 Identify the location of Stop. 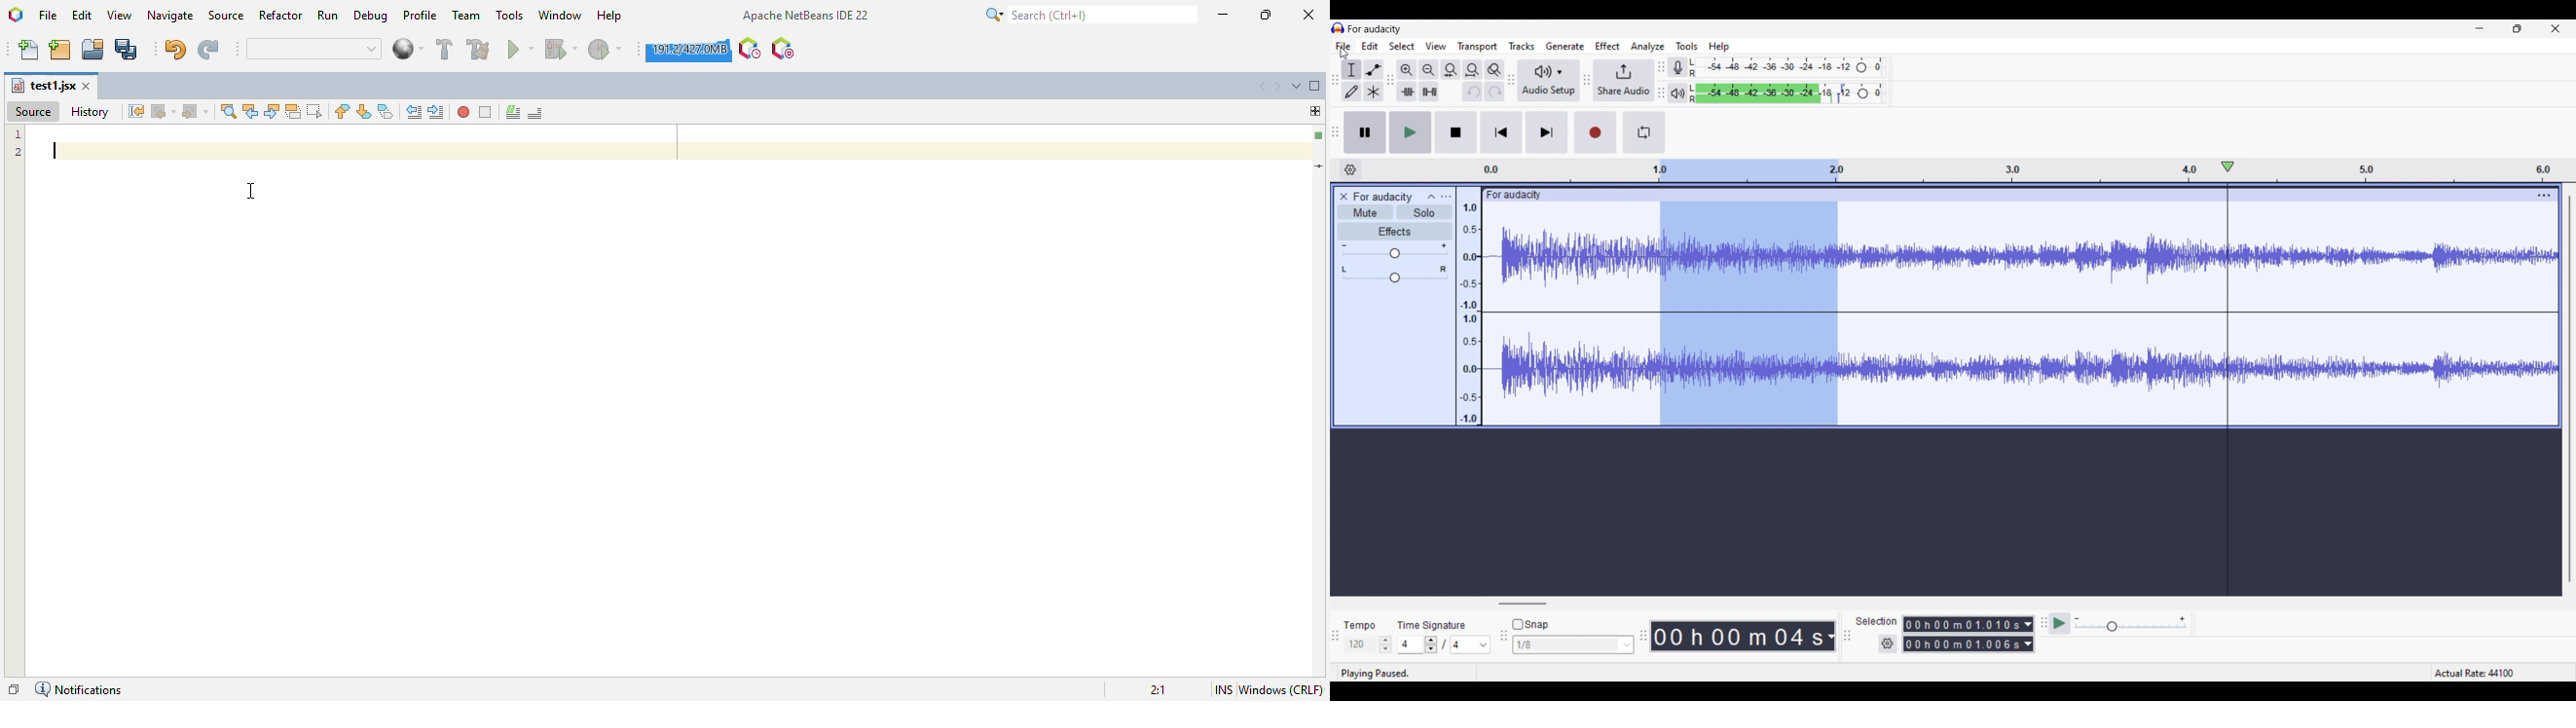
(1456, 132).